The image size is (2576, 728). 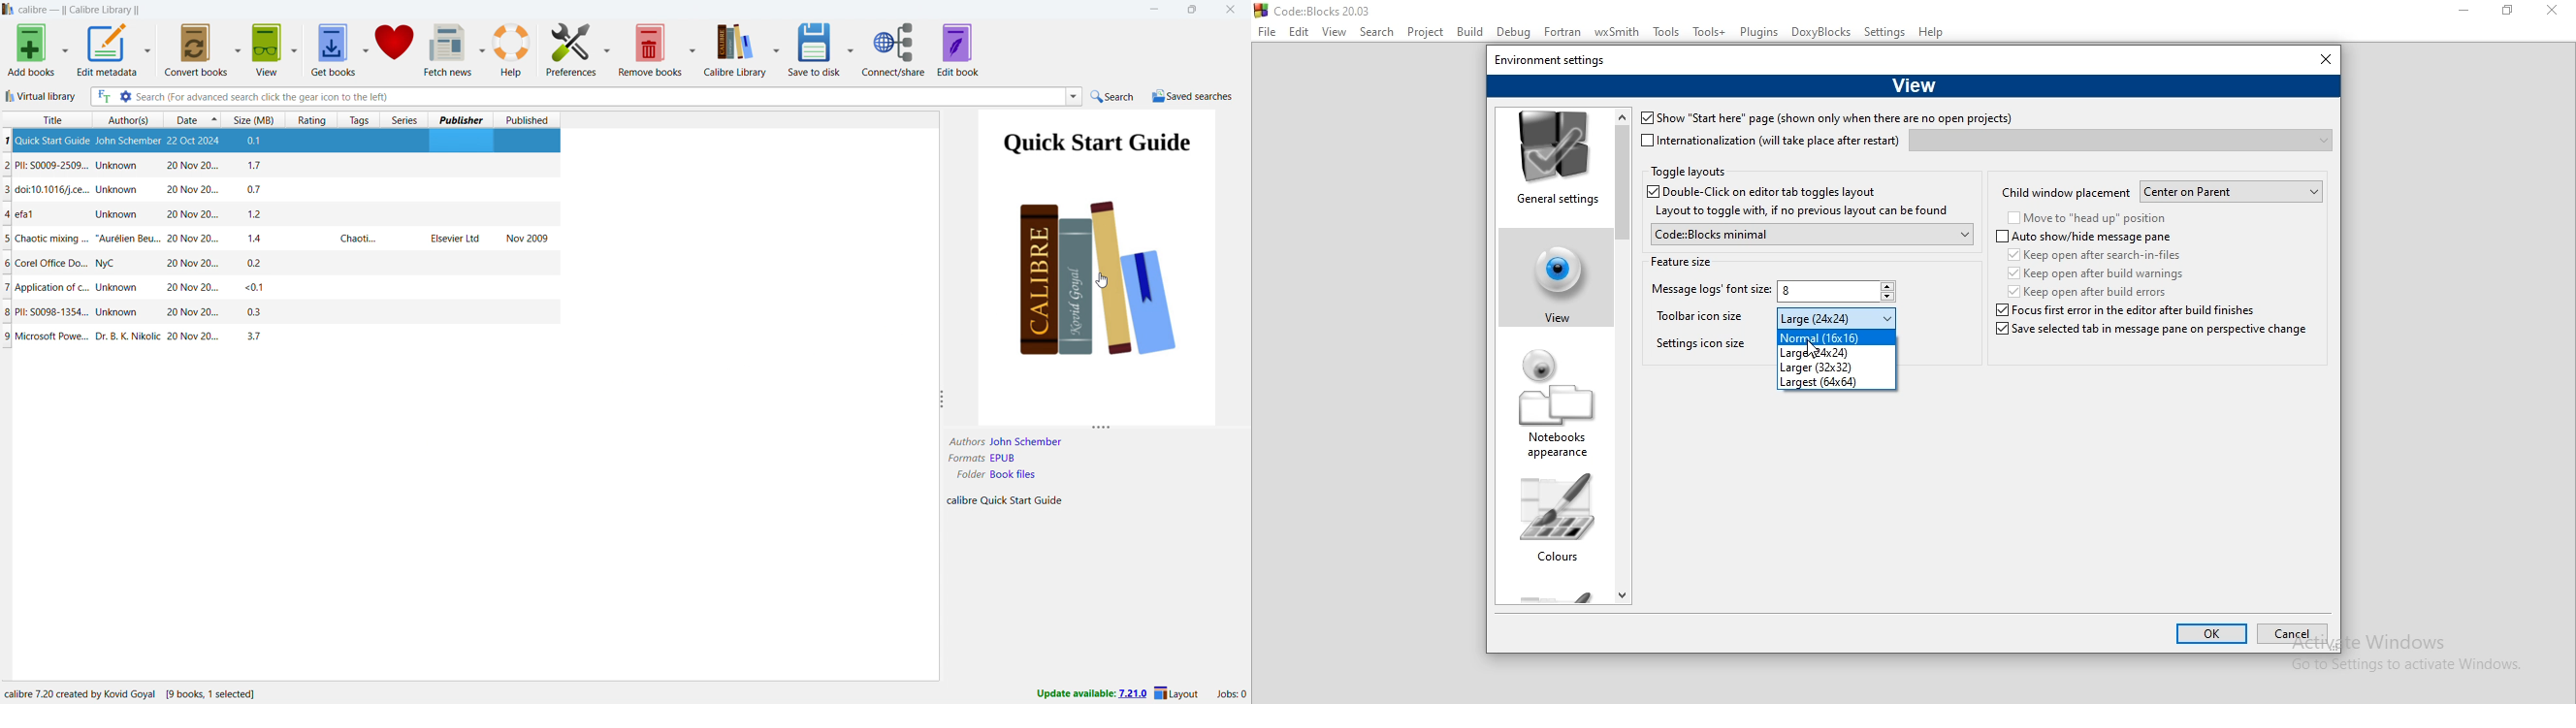 I want to click on File , so click(x=1267, y=32).